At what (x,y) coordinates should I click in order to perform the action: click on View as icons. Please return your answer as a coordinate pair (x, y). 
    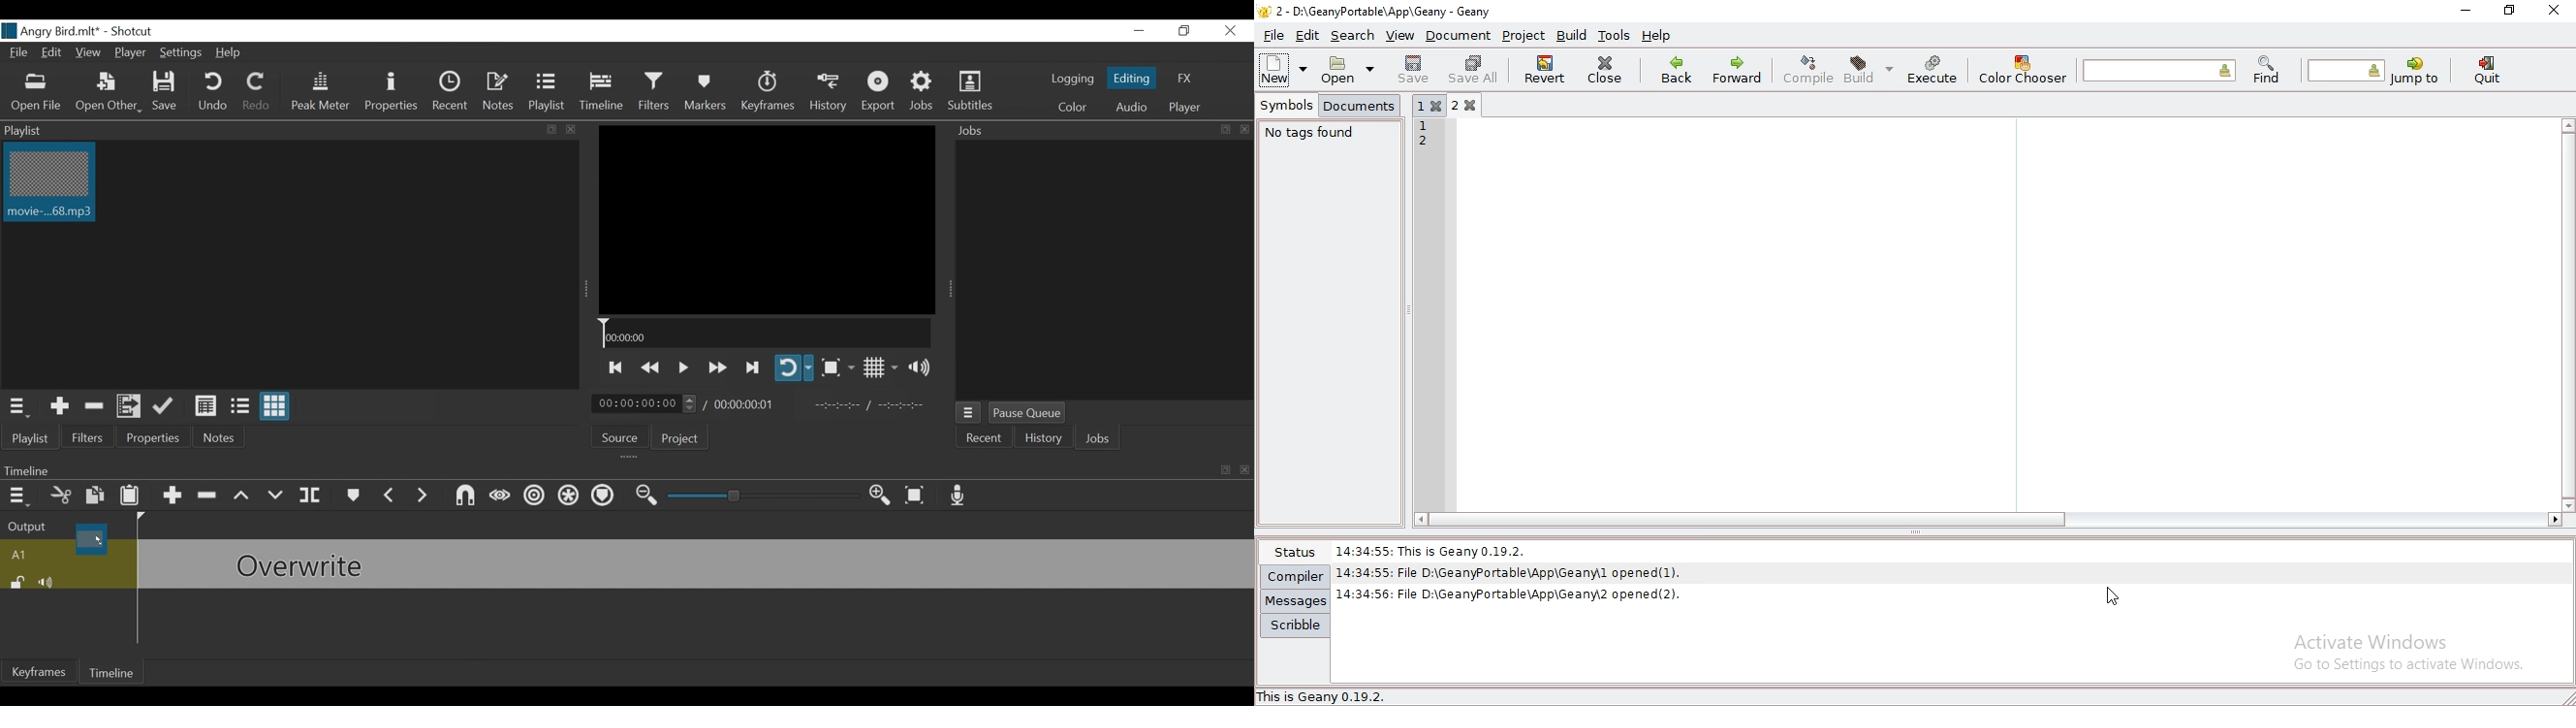
    Looking at the image, I should click on (274, 406).